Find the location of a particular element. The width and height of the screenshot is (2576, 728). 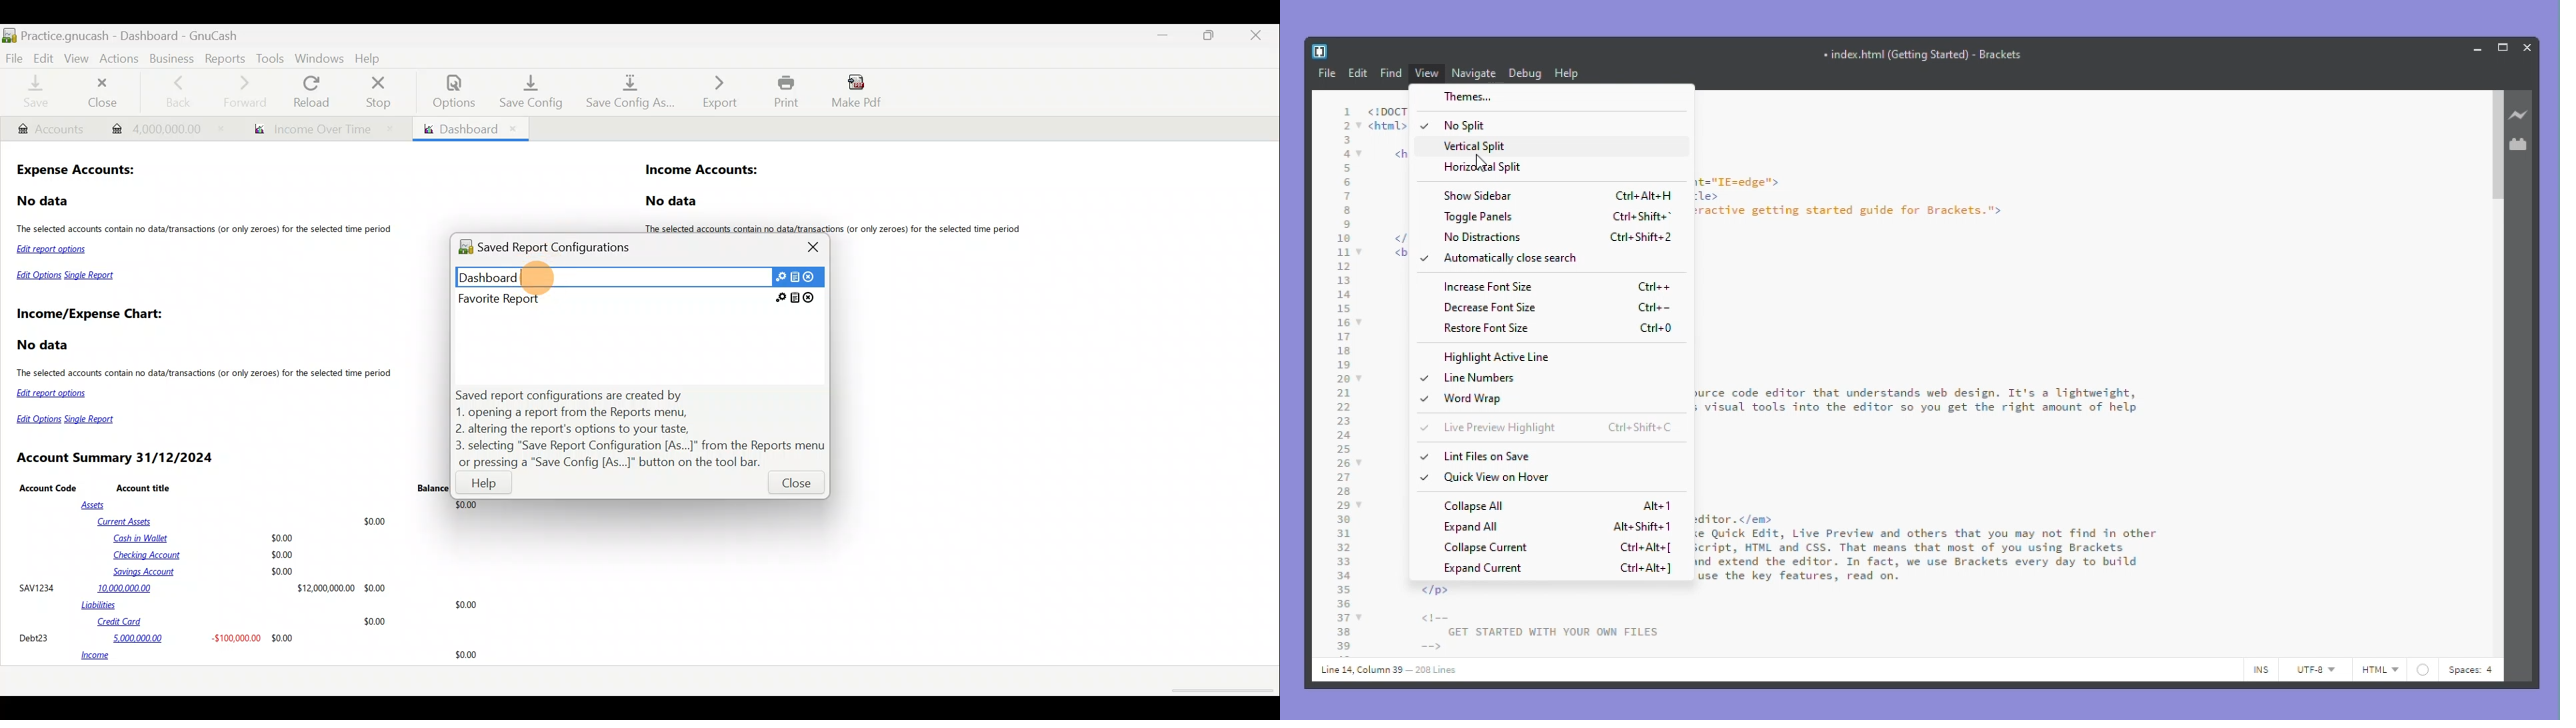

Decrease front size is located at coordinates (1557, 309).